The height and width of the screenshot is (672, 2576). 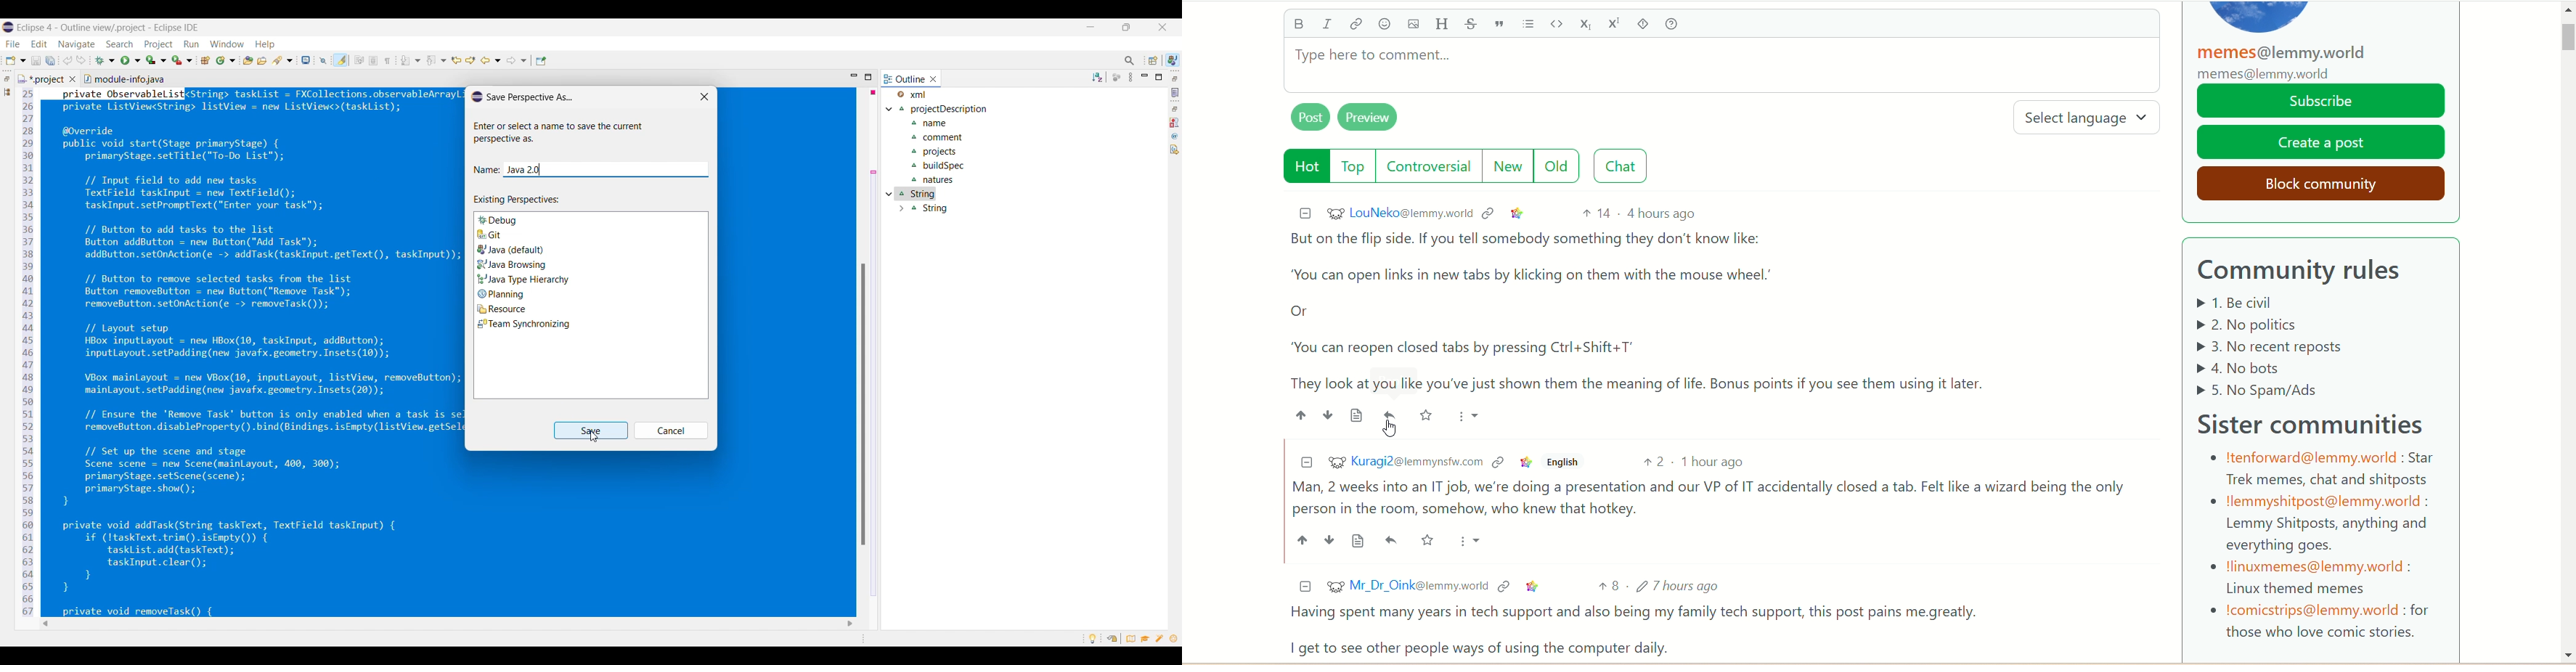 I want to click on post, so click(x=1306, y=119).